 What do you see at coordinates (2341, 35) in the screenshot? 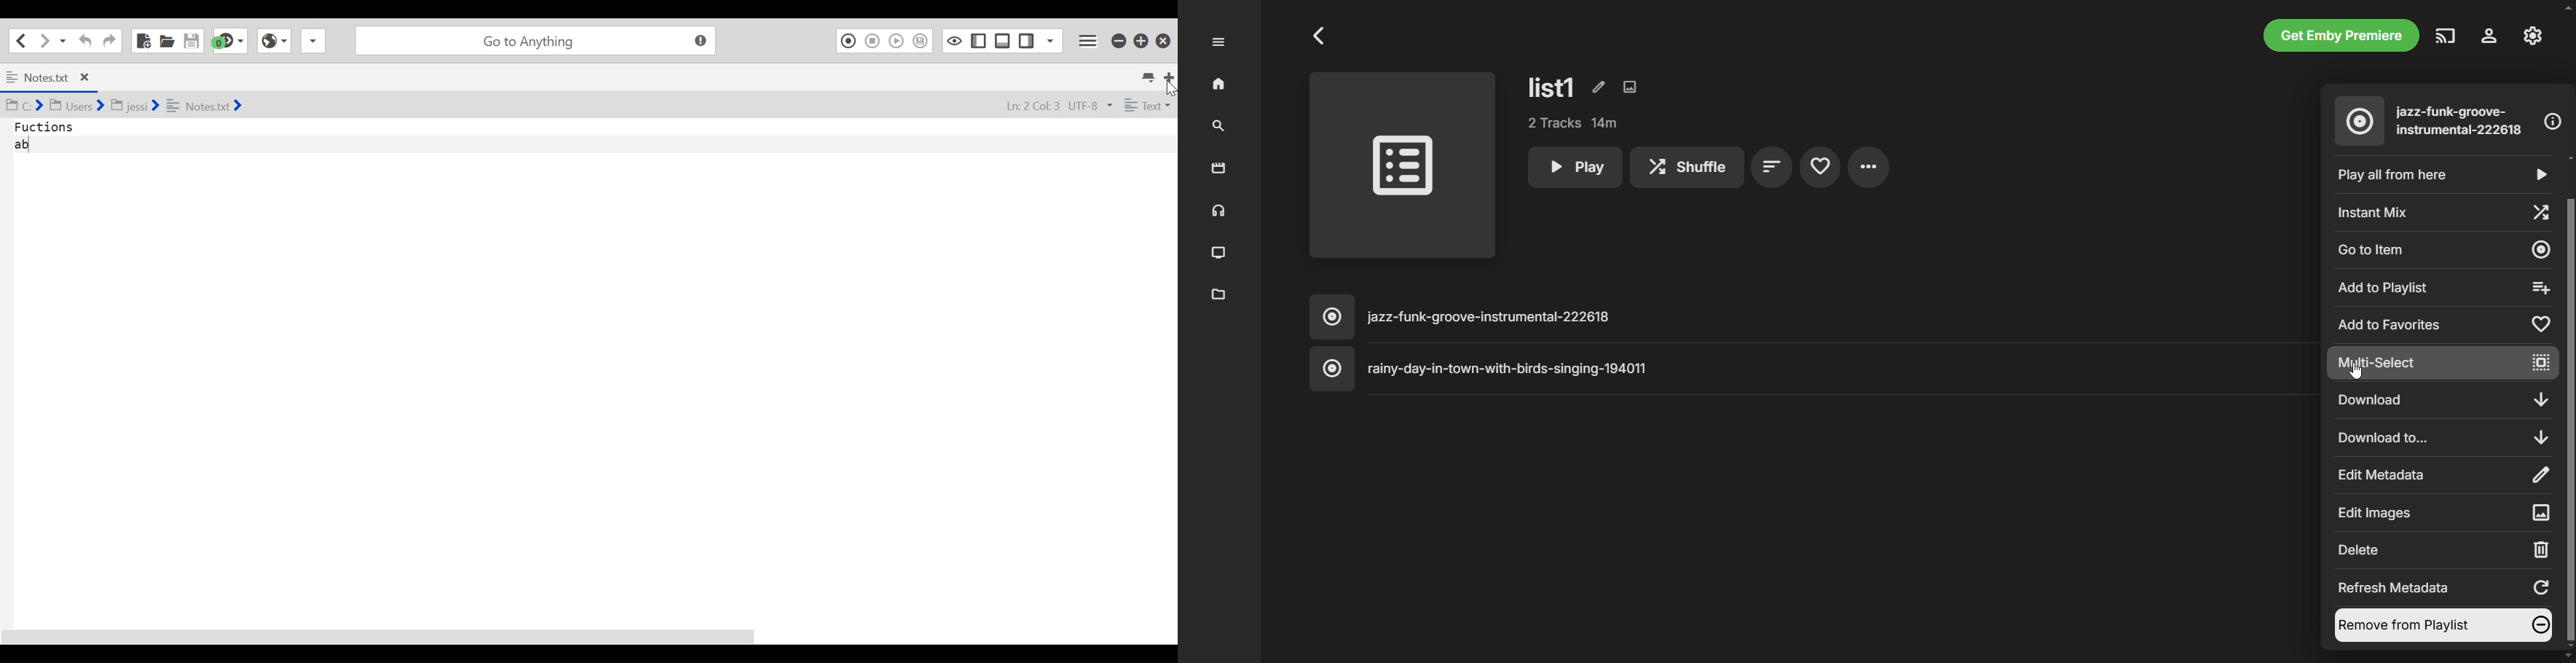
I see `get emby premiere` at bounding box center [2341, 35].